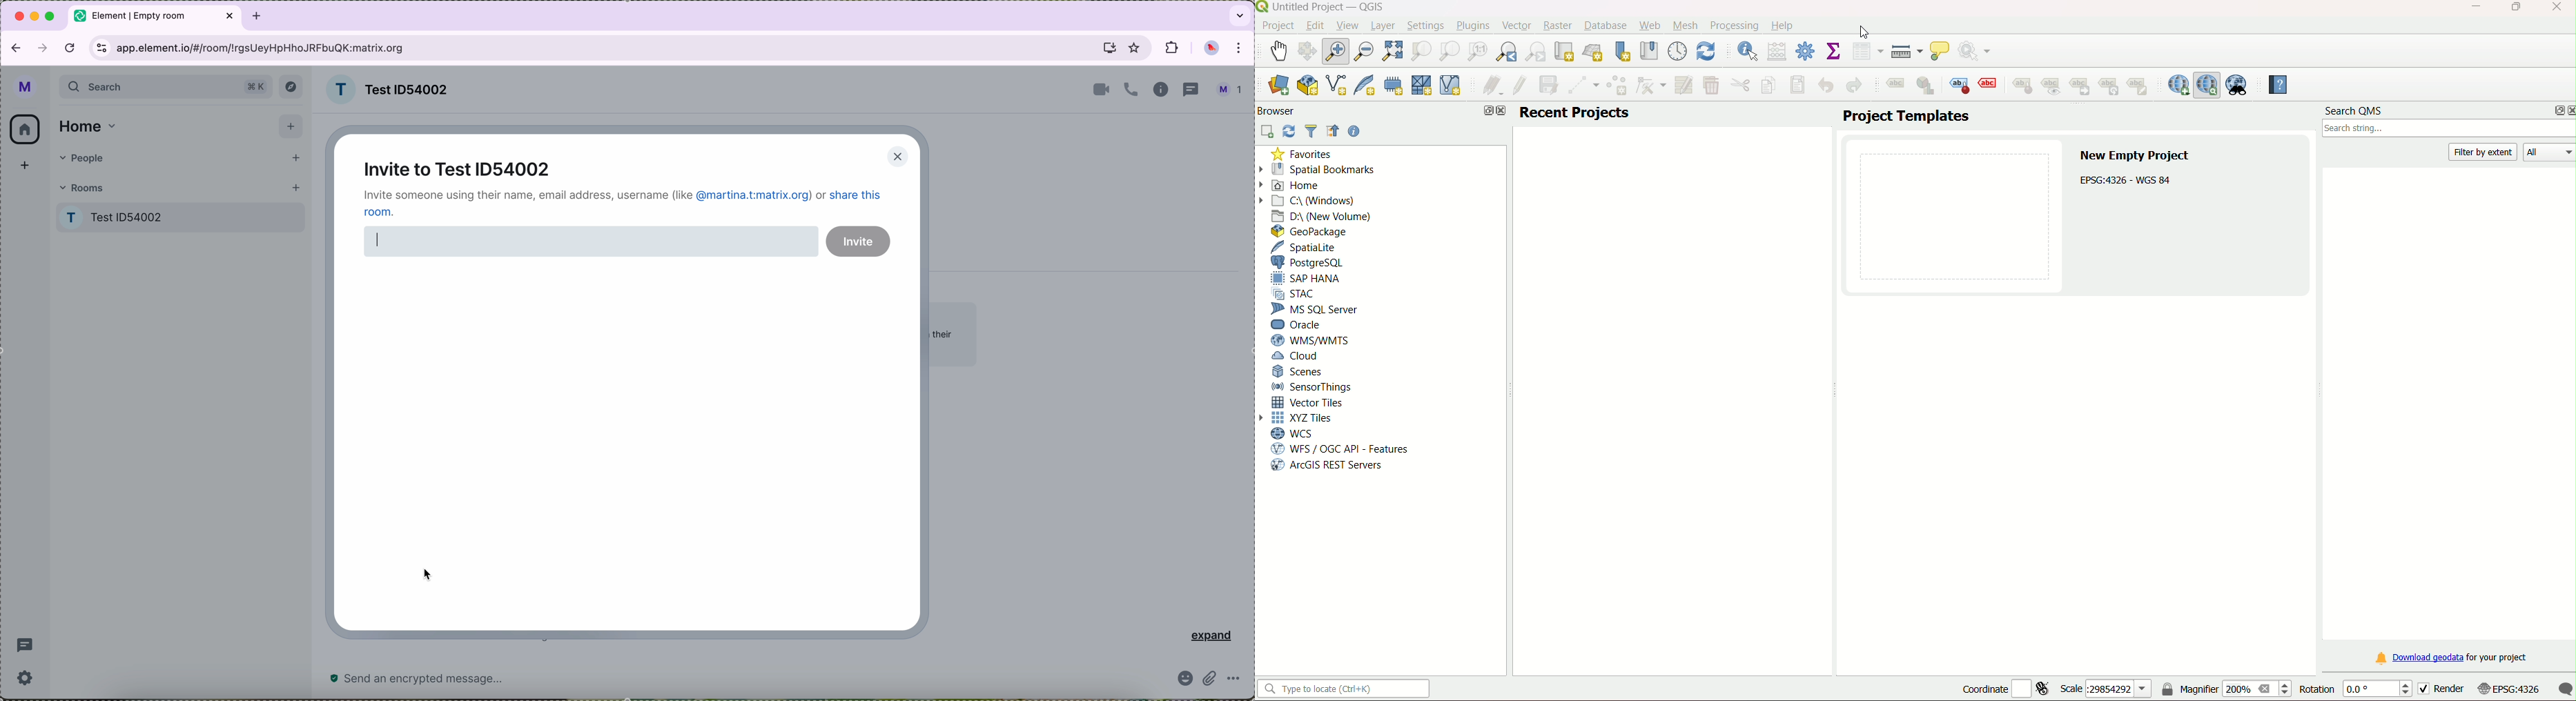  What do you see at coordinates (41, 48) in the screenshot?
I see `navigate foward` at bounding box center [41, 48].